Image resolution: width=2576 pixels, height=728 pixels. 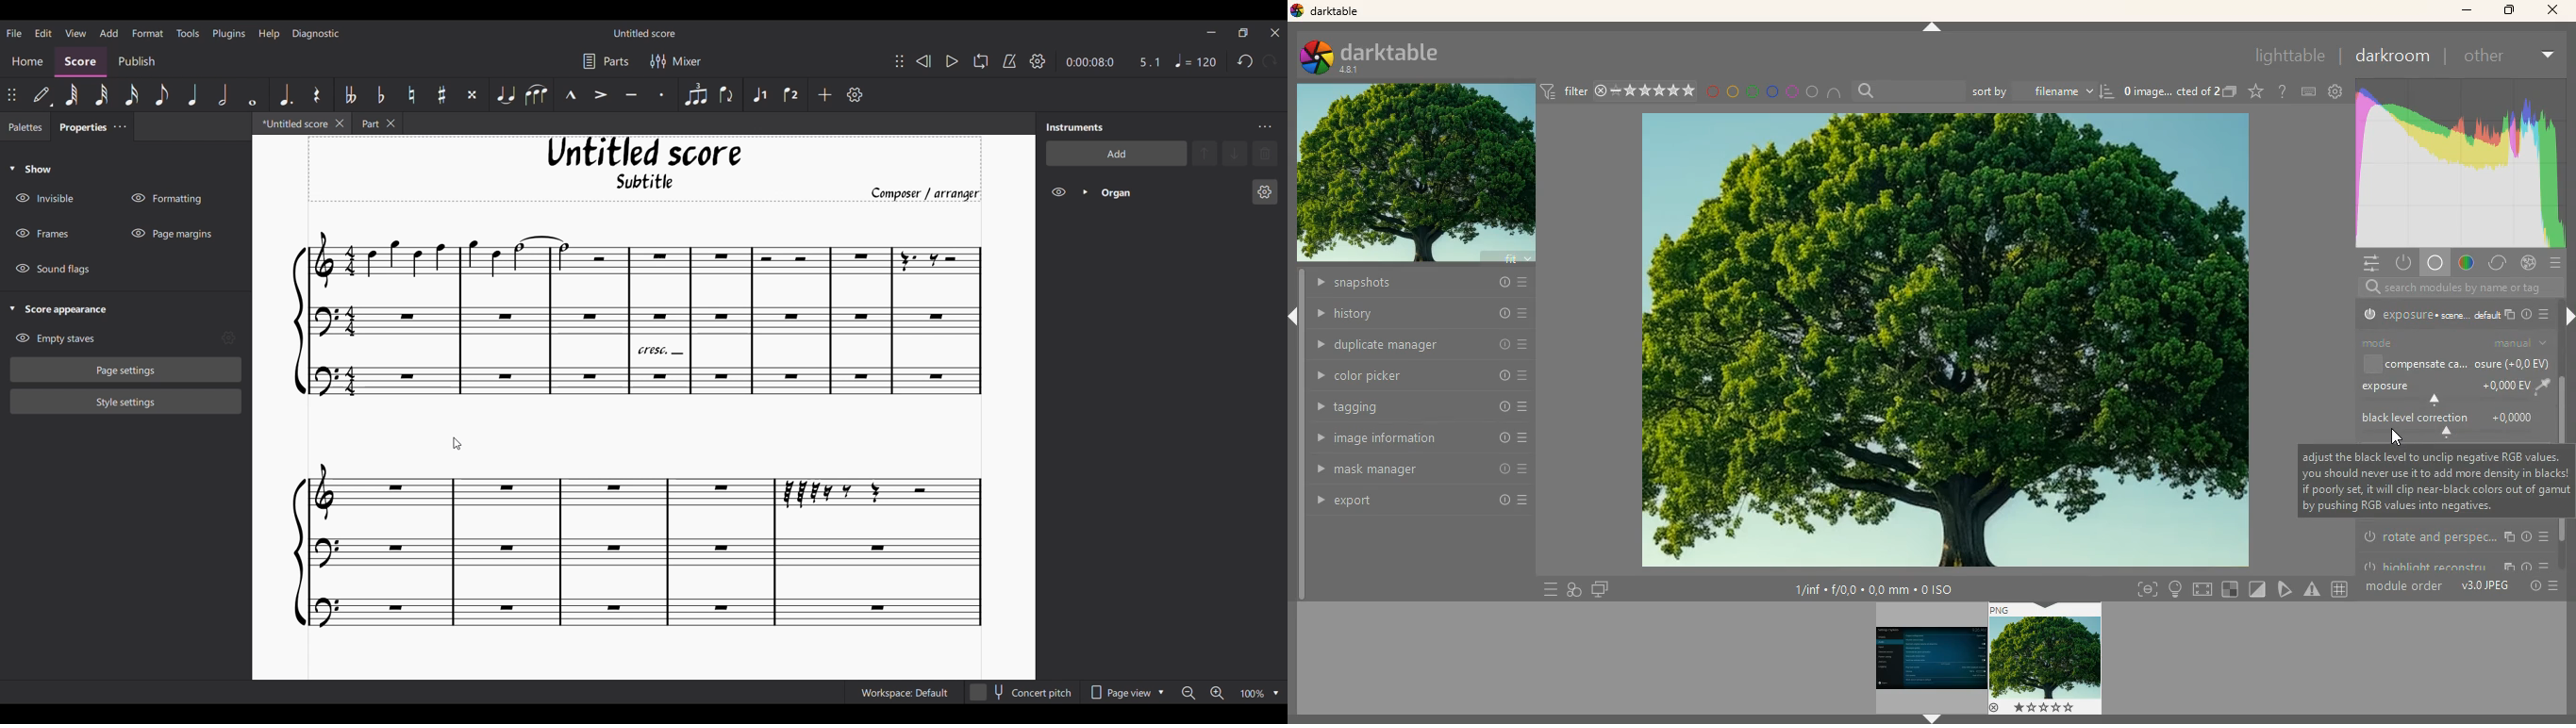 What do you see at coordinates (2177, 590) in the screenshot?
I see `light` at bounding box center [2177, 590].